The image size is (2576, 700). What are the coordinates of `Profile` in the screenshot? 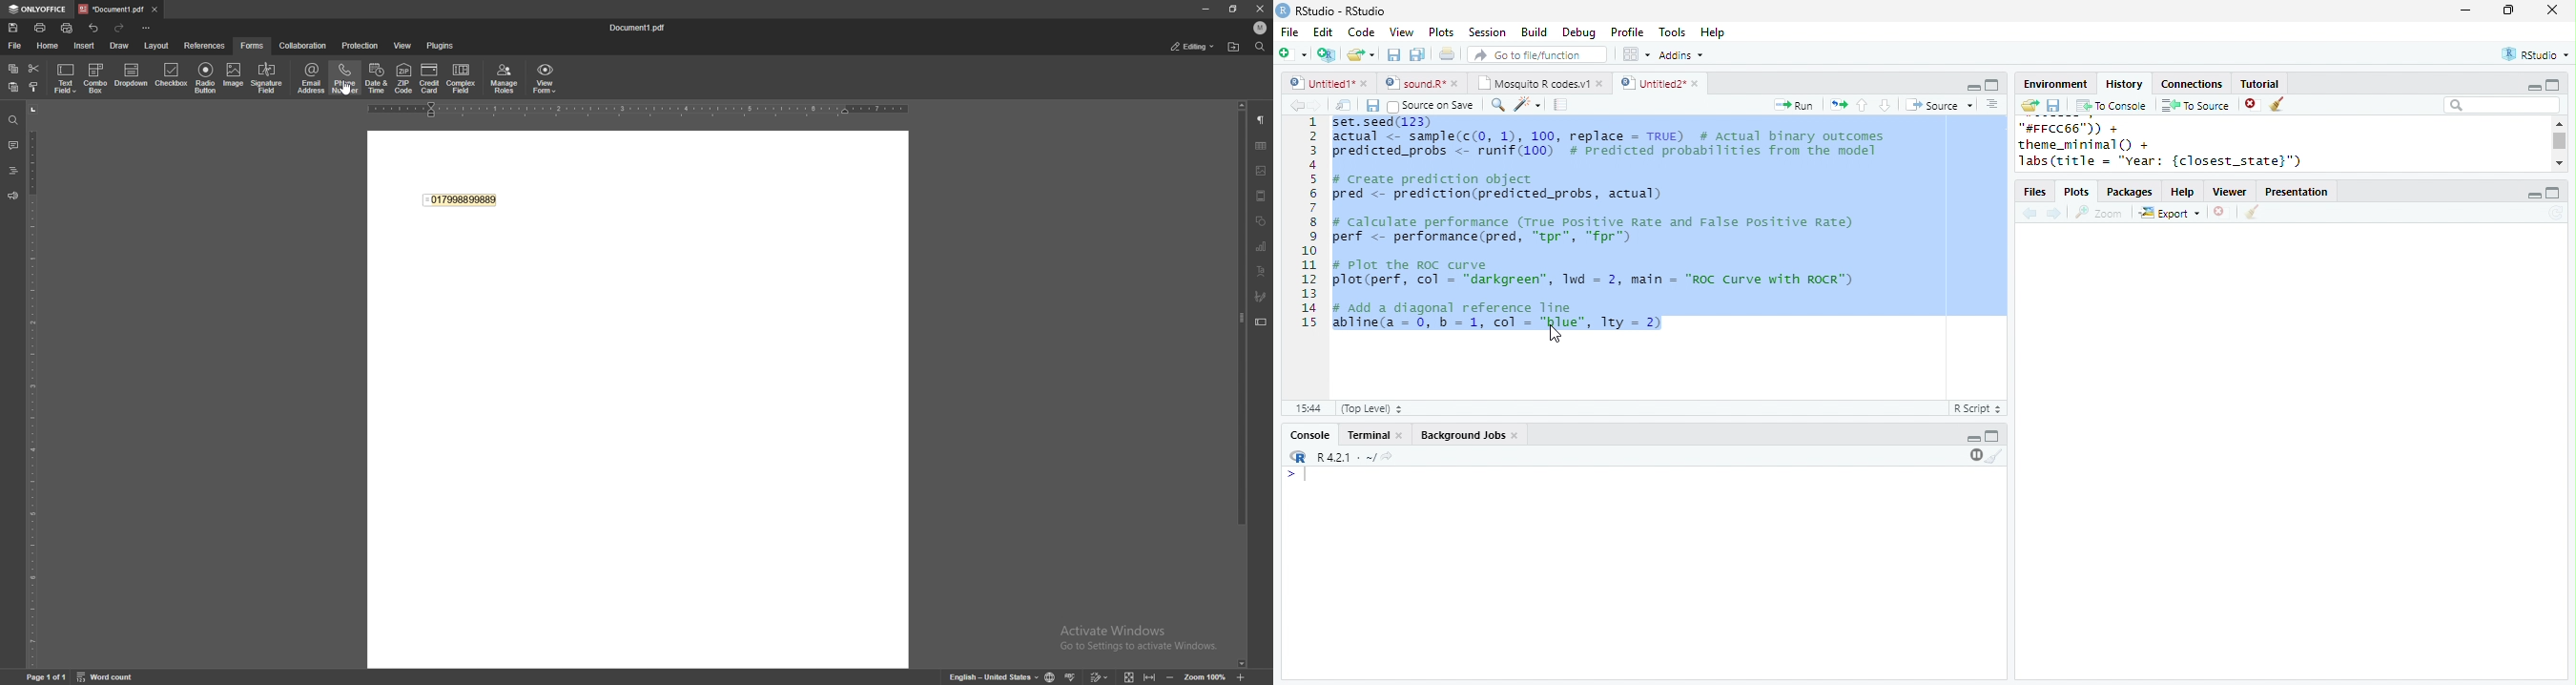 It's located at (1627, 31).